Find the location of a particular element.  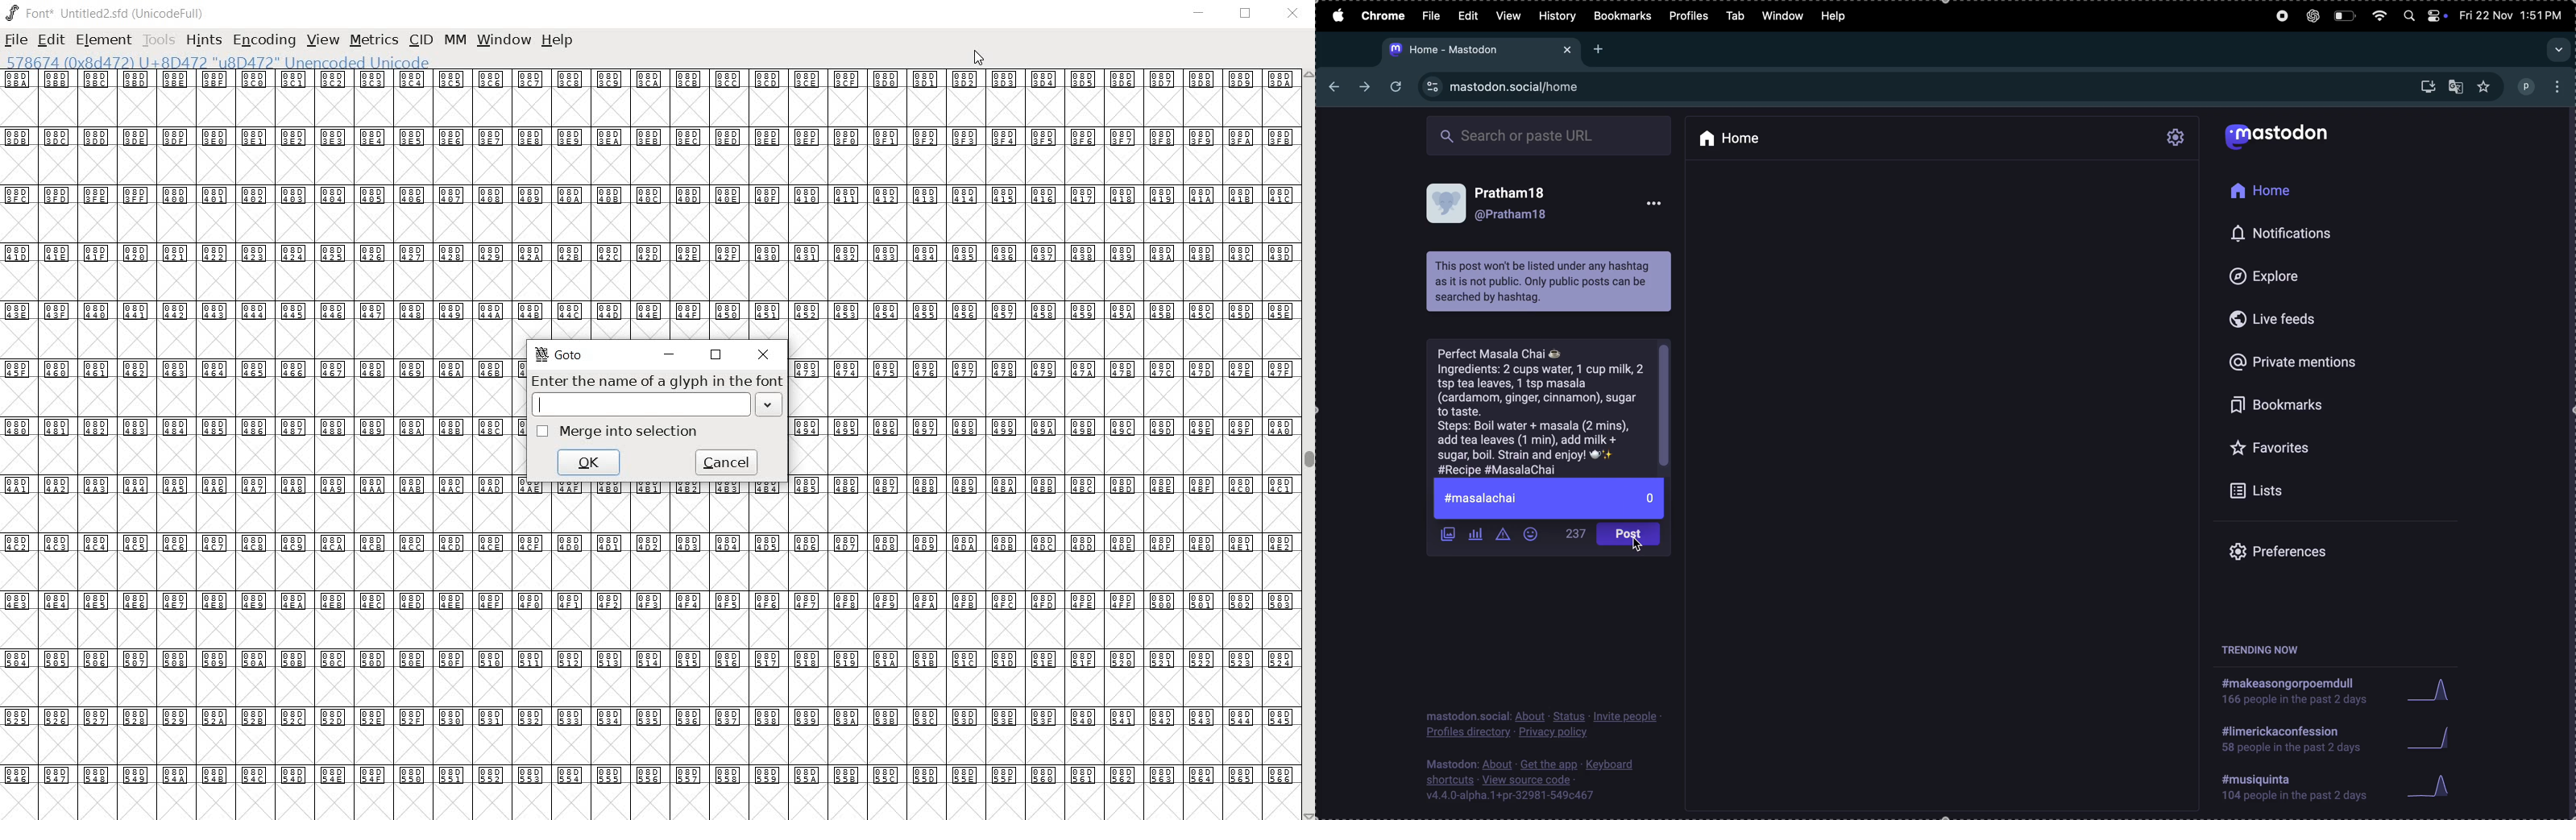

profiles is located at coordinates (1687, 16).